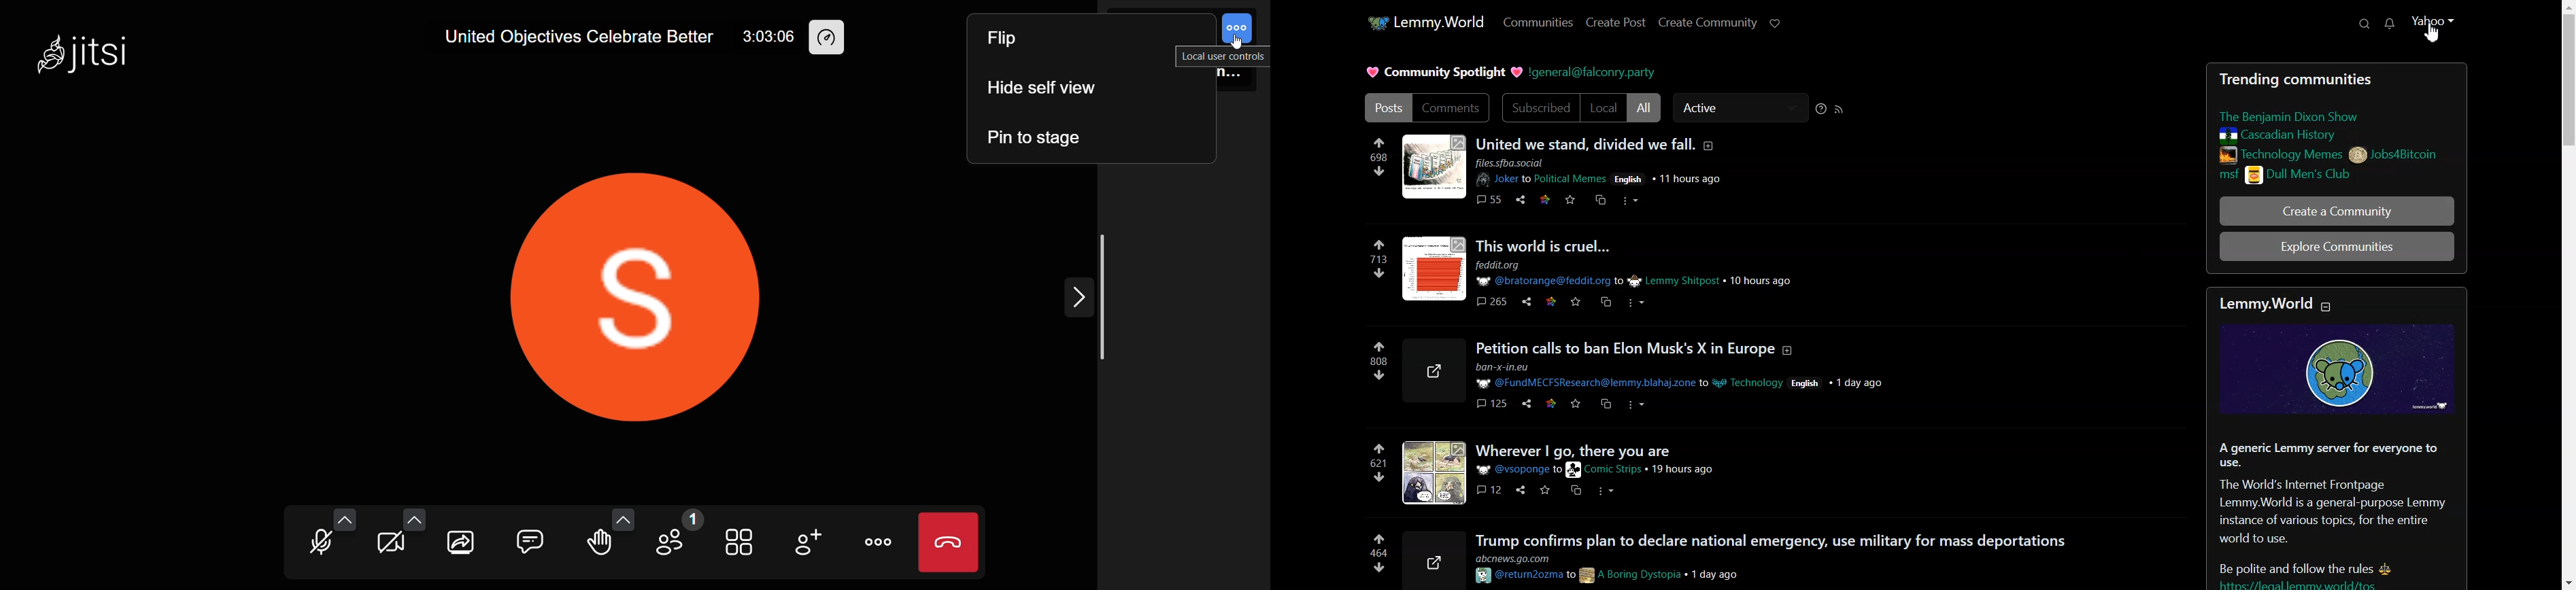 This screenshot has height=616, width=2576. What do you see at coordinates (1616, 22) in the screenshot?
I see `Create Post` at bounding box center [1616, 22].